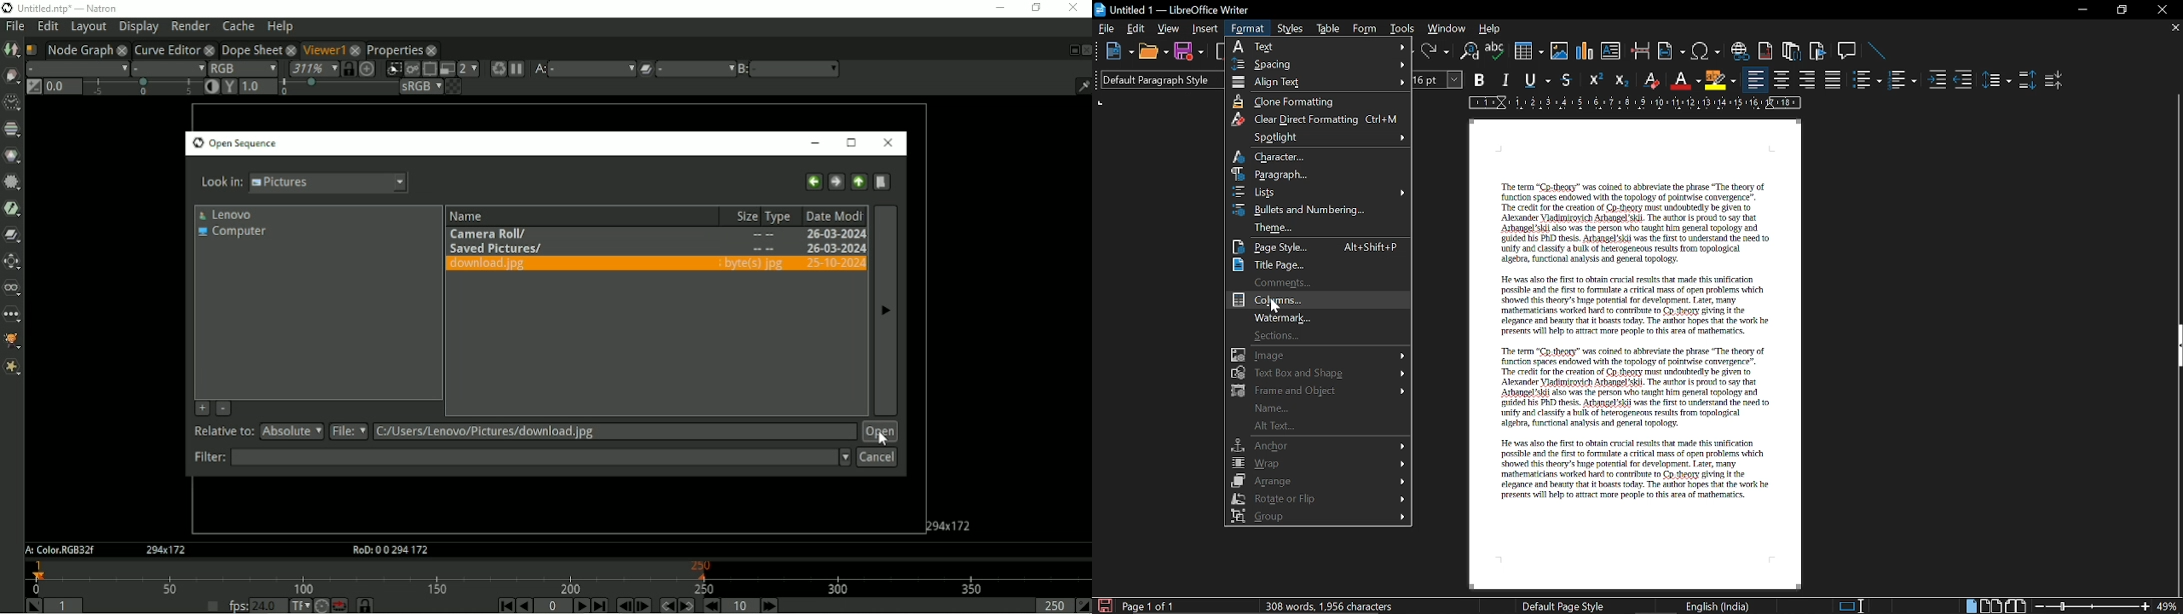 The width and height of the screenshot is (2184, 616). What do you see at coordinates (1316, 157) in the screenshot?
I see `Character` at bounding box center [1316, 157].